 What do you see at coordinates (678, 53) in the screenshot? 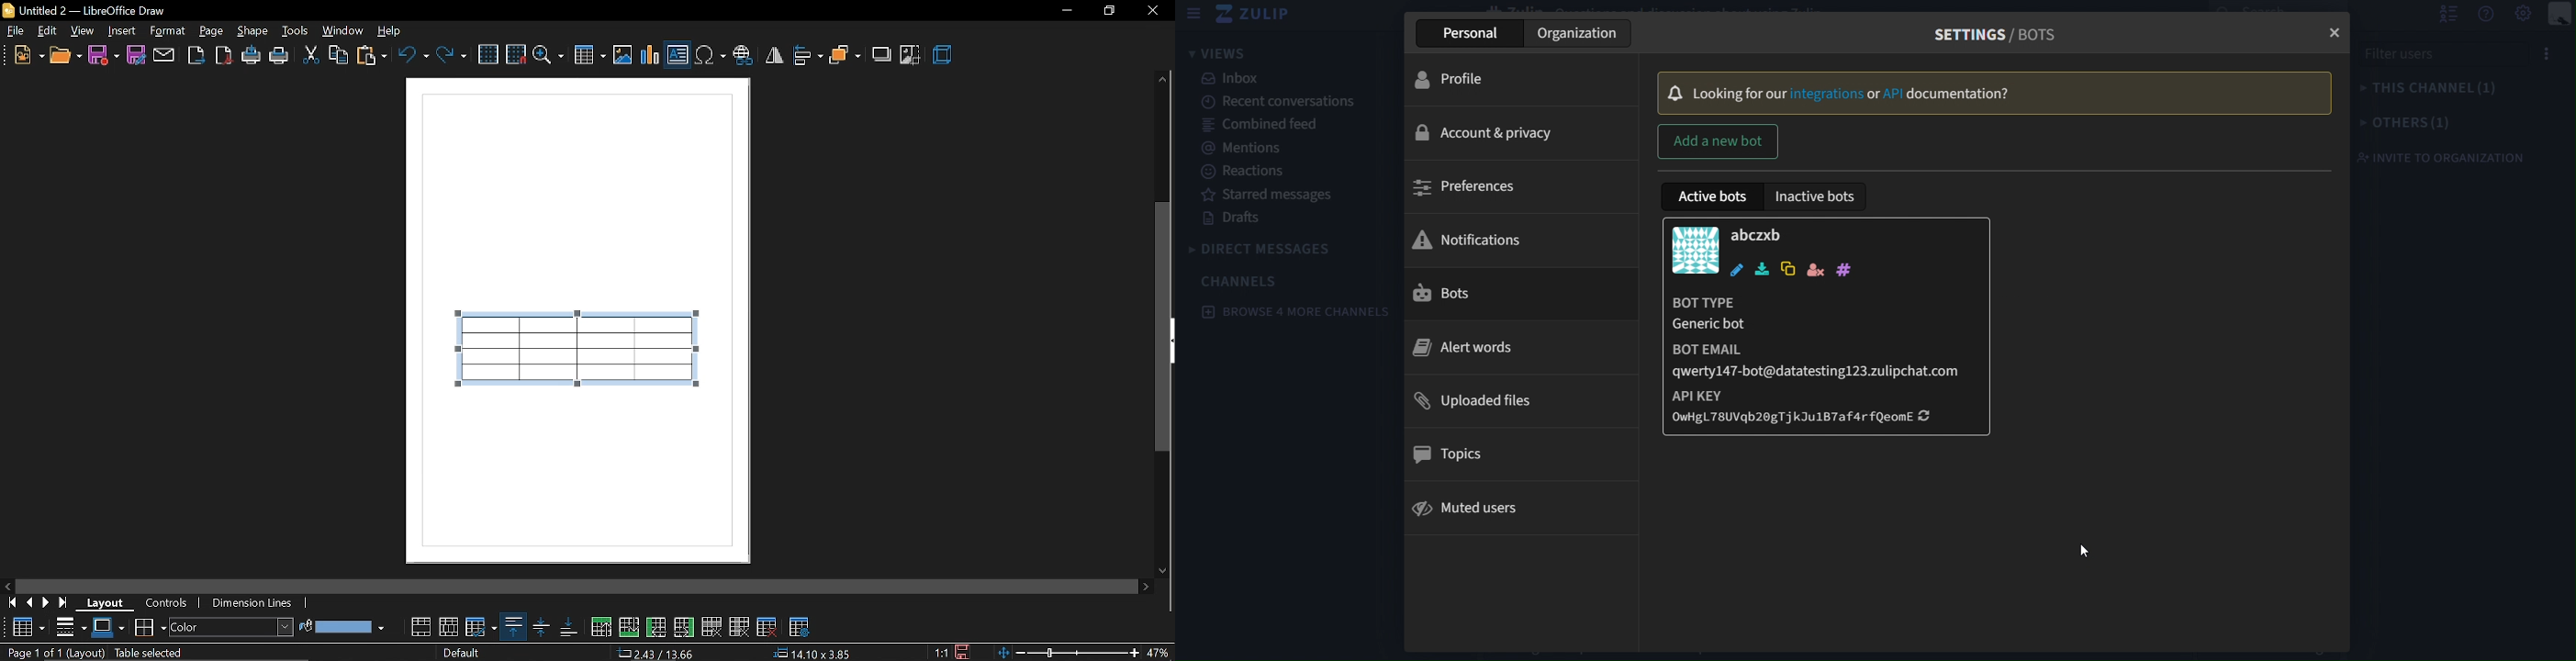
I see `insert text` at bounding box center [678, 53].